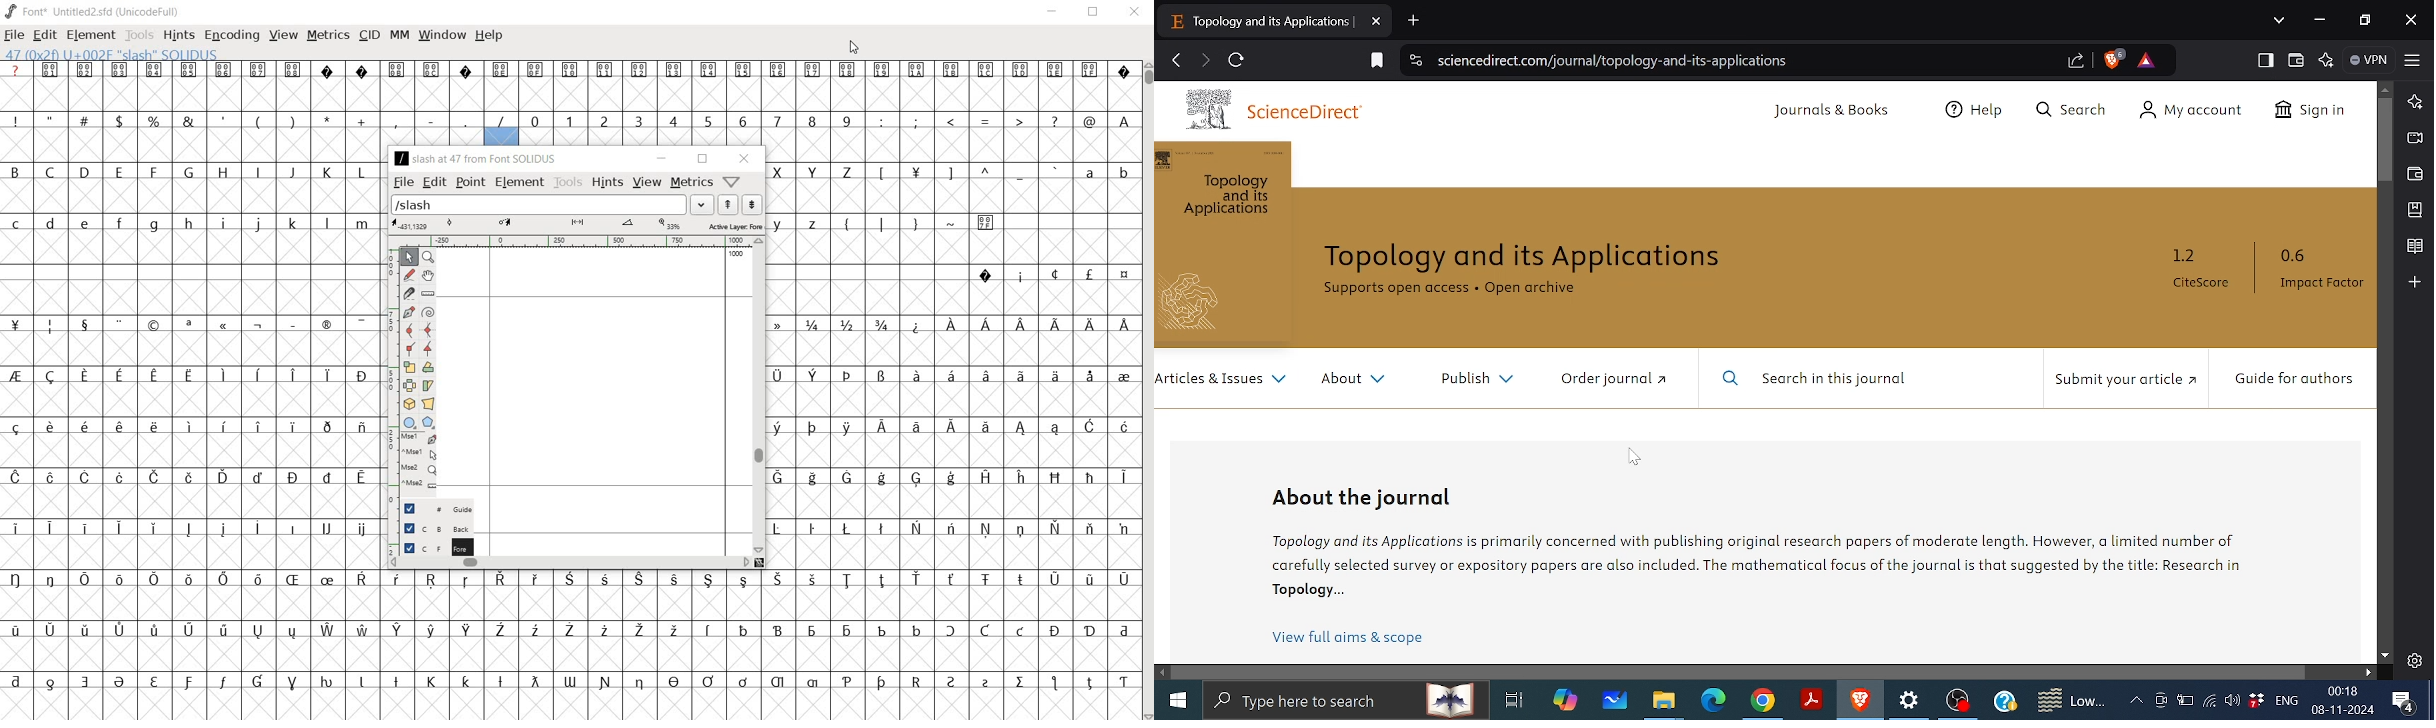  Describe the element at coordinates (953, 502) in the screenshot. I see `empty cells` at that location.